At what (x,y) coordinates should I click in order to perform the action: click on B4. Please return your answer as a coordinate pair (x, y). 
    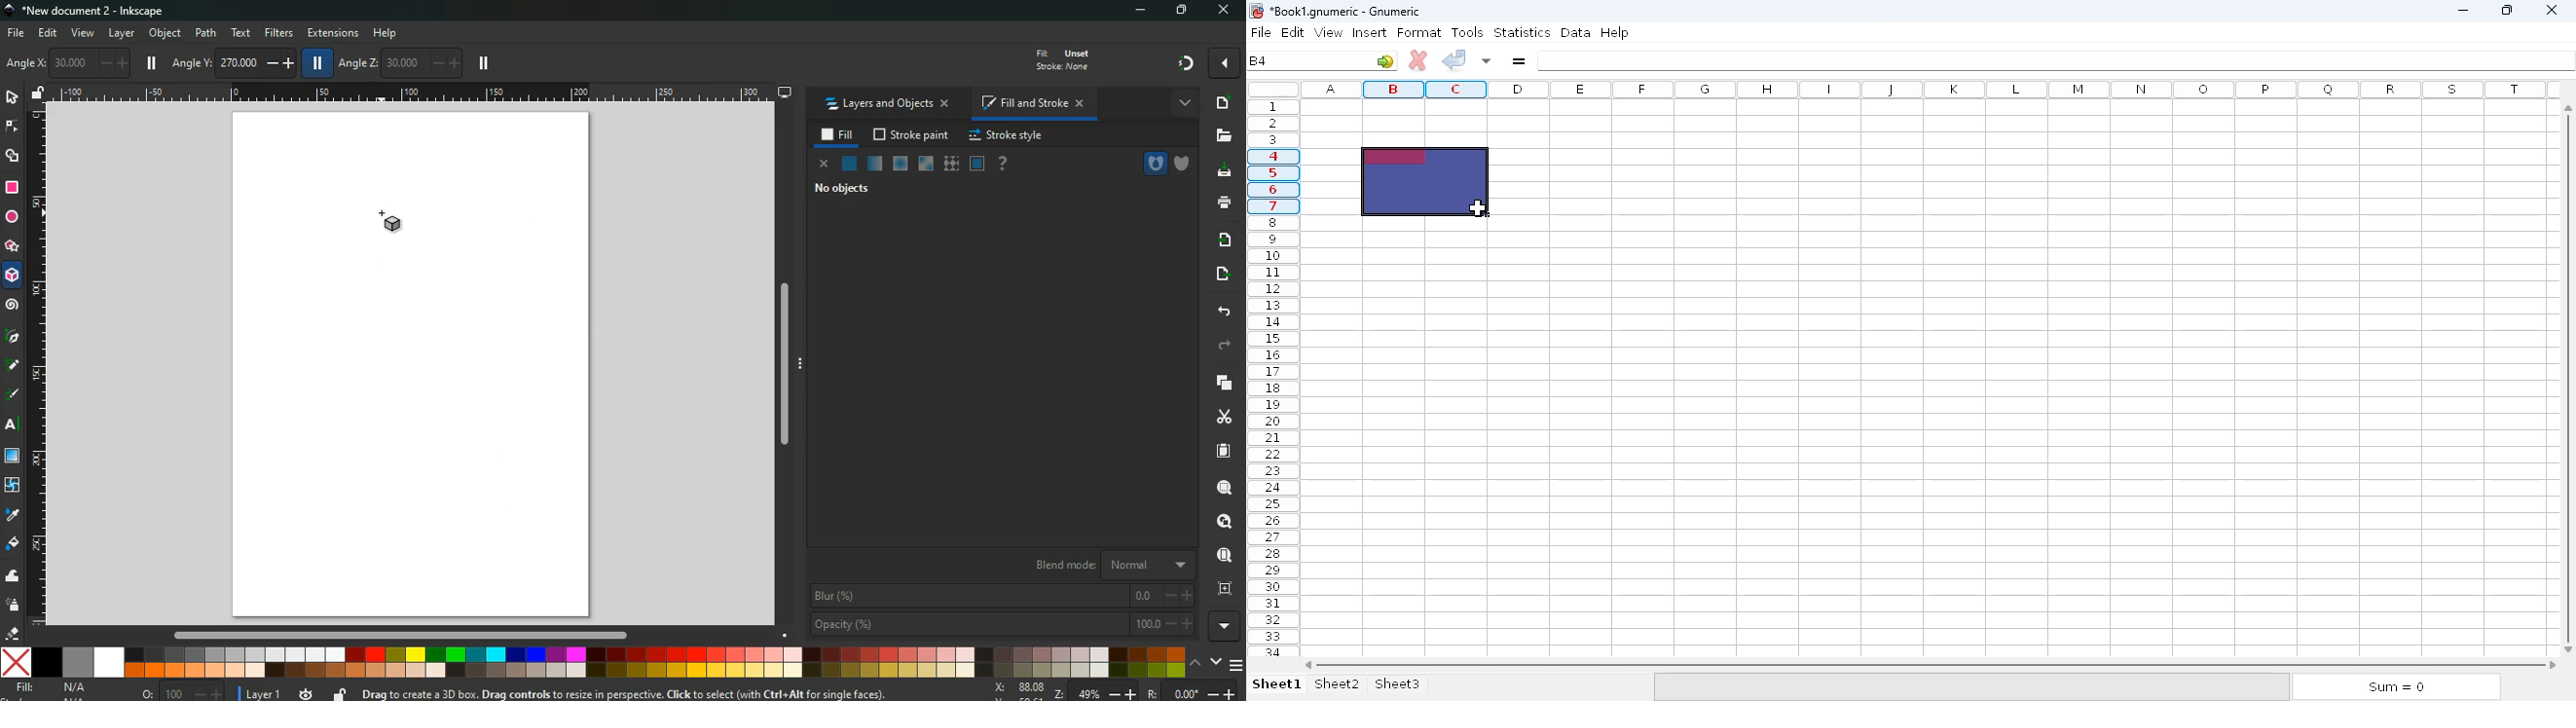
    Looking at the image, I should click on (1259, 60).